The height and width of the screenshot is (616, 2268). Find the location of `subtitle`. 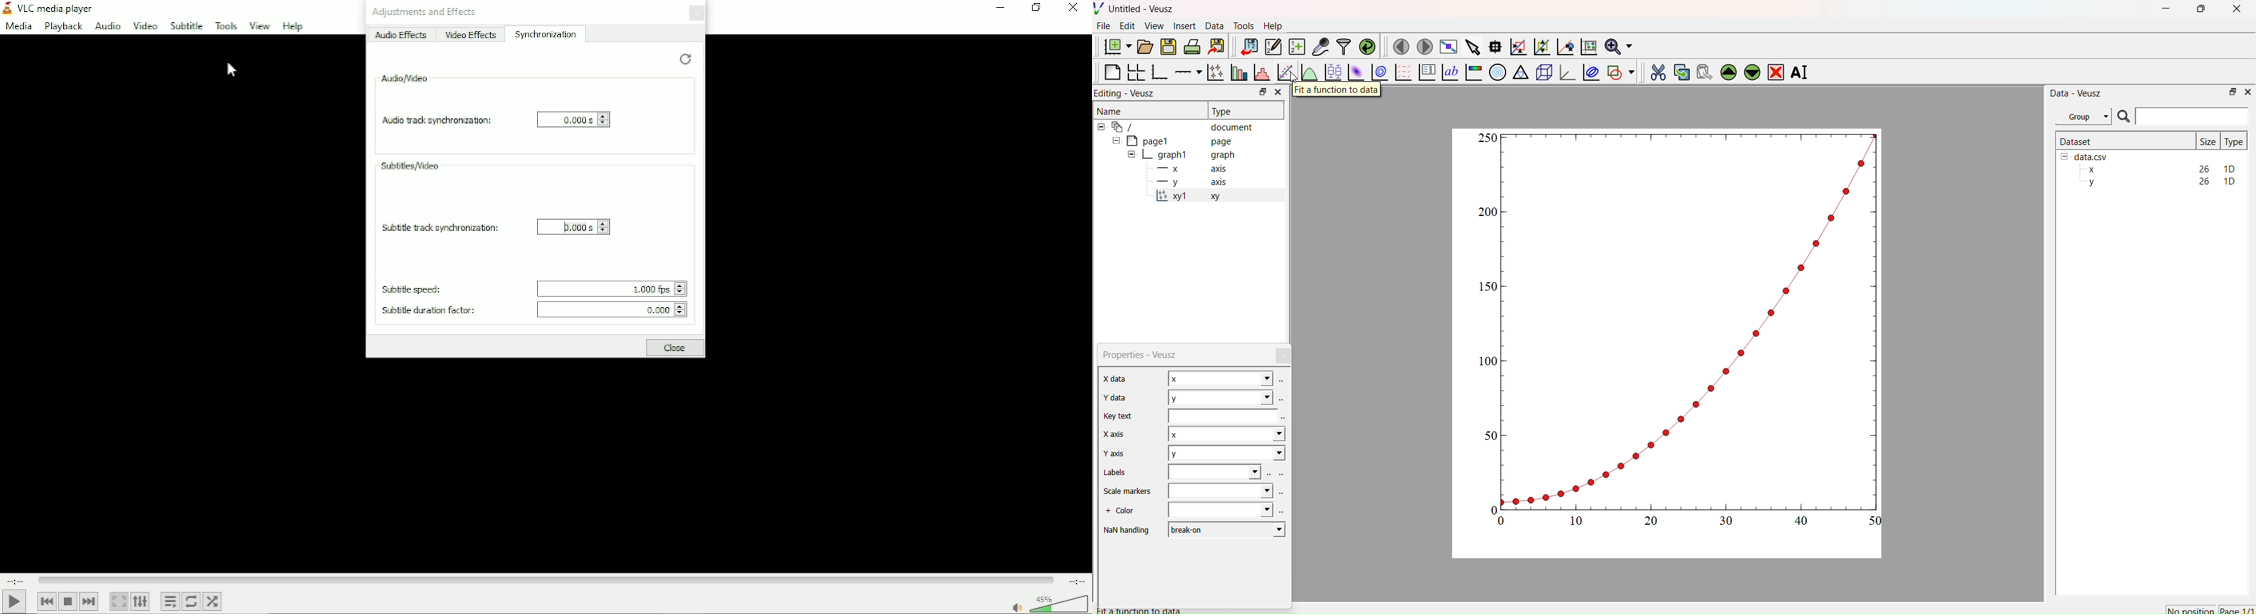

subtitle is located at coordinates (186, 25).